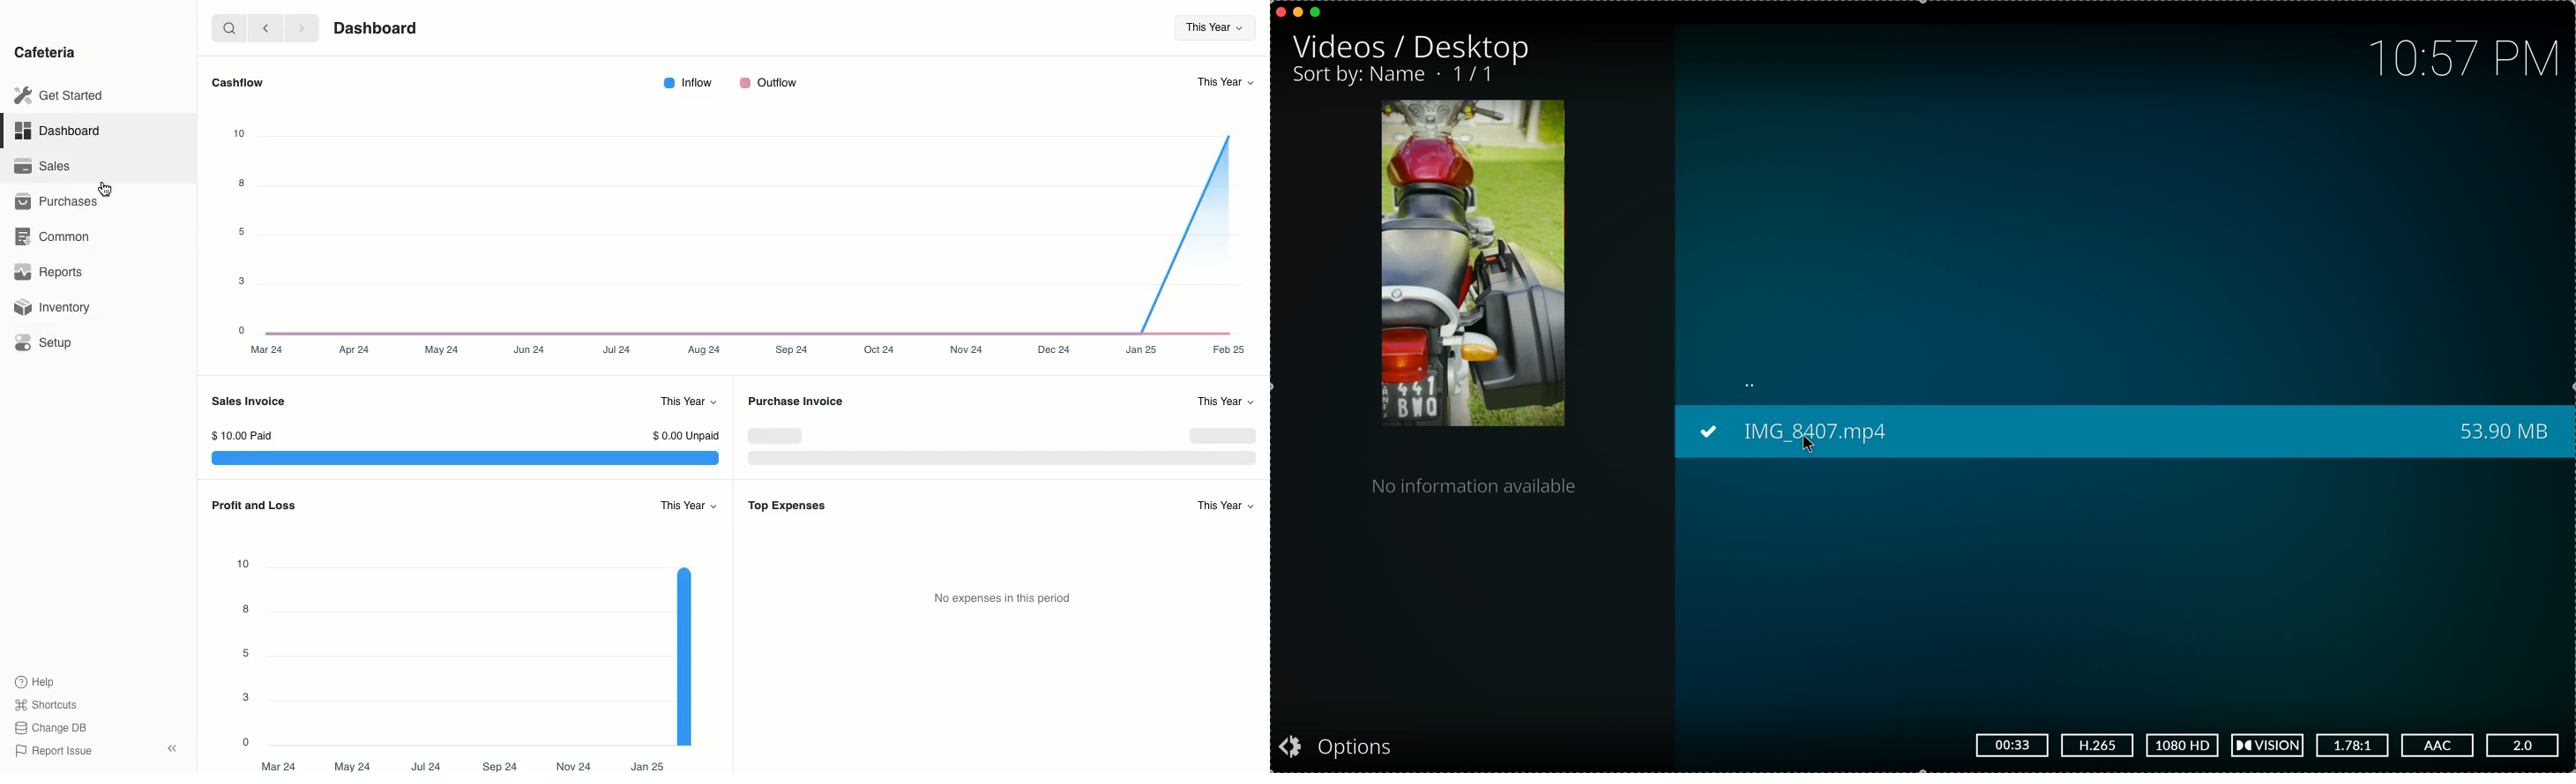 This screenshot has width=2576, height=784. Describe the element at coordinates (57, 131) in the screenshot. I see `Dashboard` at that location.